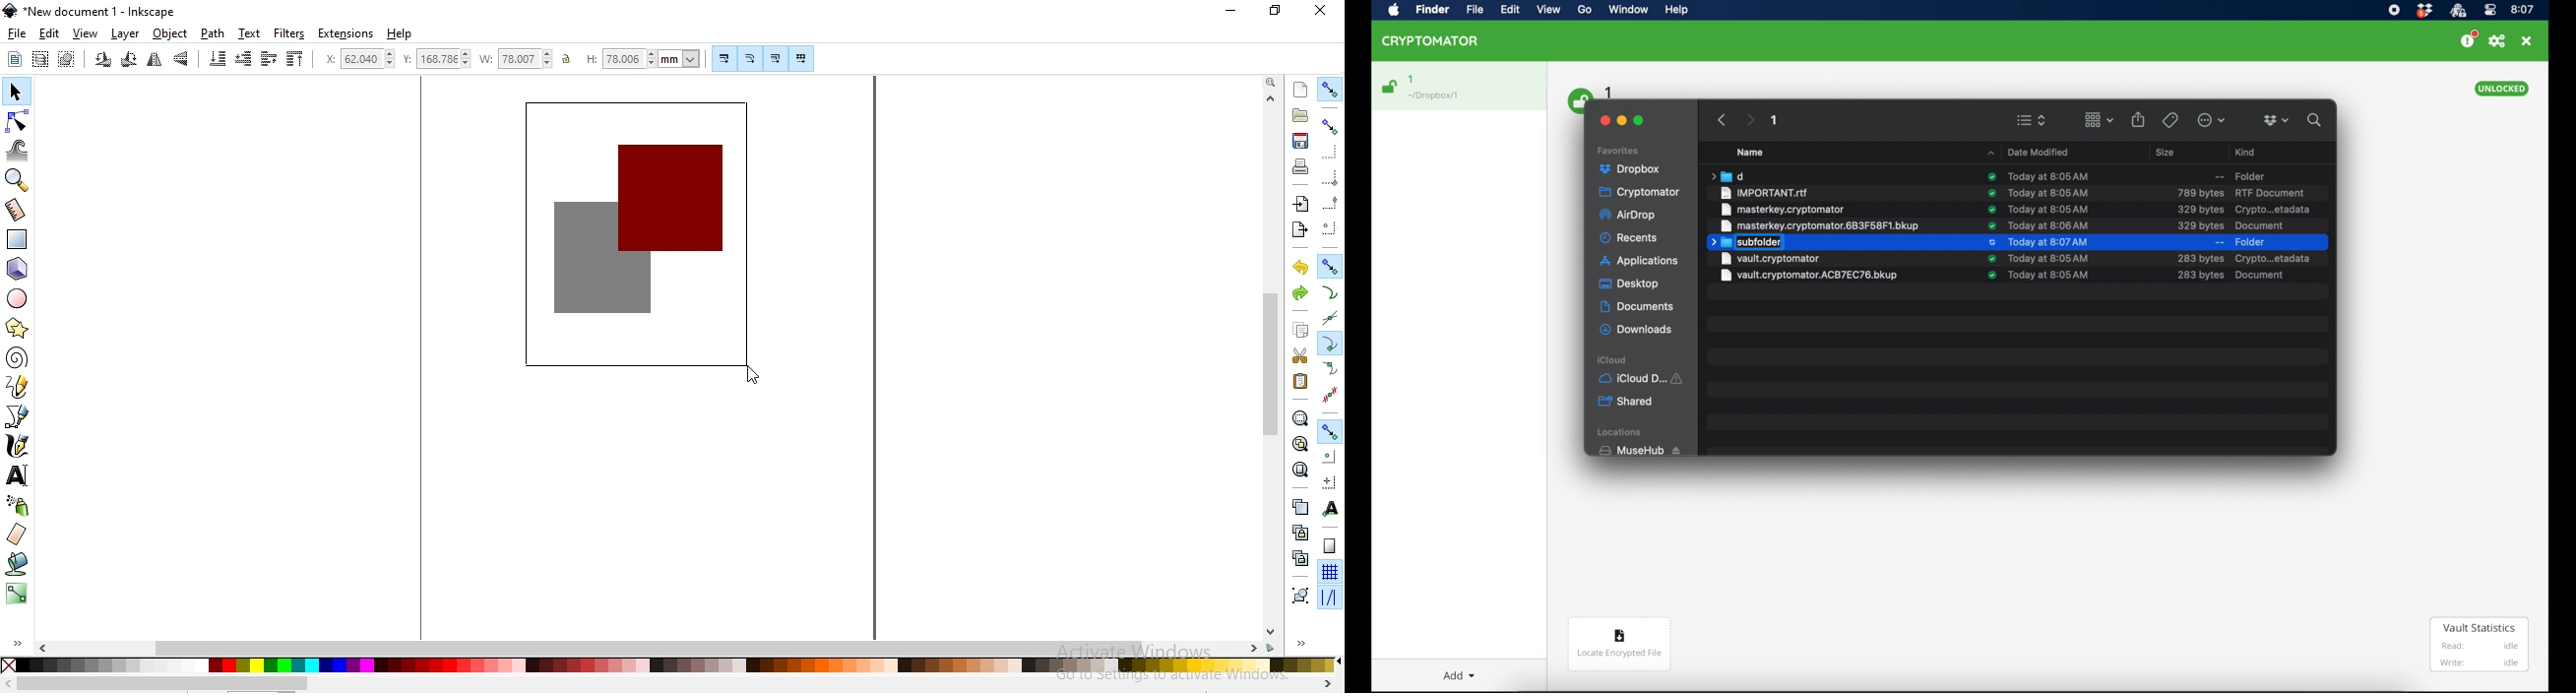  Describe the element at coordinates (2139, 119) in the screenshot. I see `share` at that location.